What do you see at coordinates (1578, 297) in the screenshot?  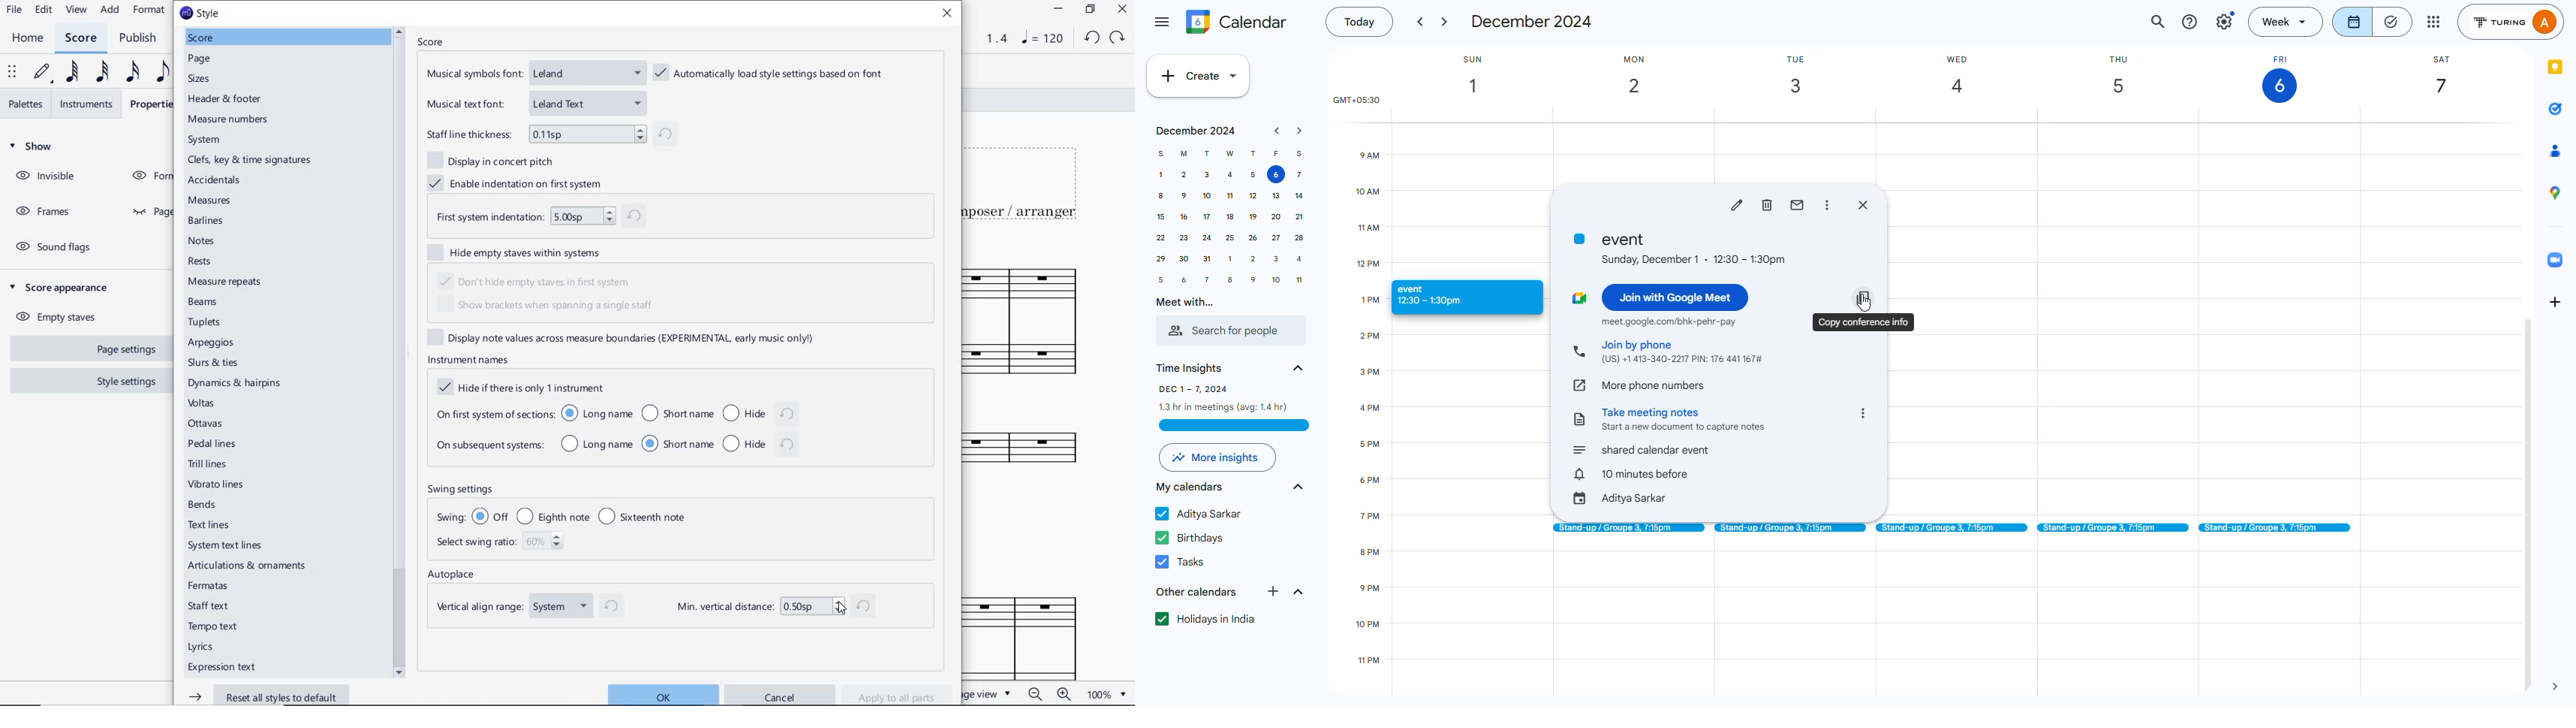 I see `meet` at bounding box center [1578, 297].